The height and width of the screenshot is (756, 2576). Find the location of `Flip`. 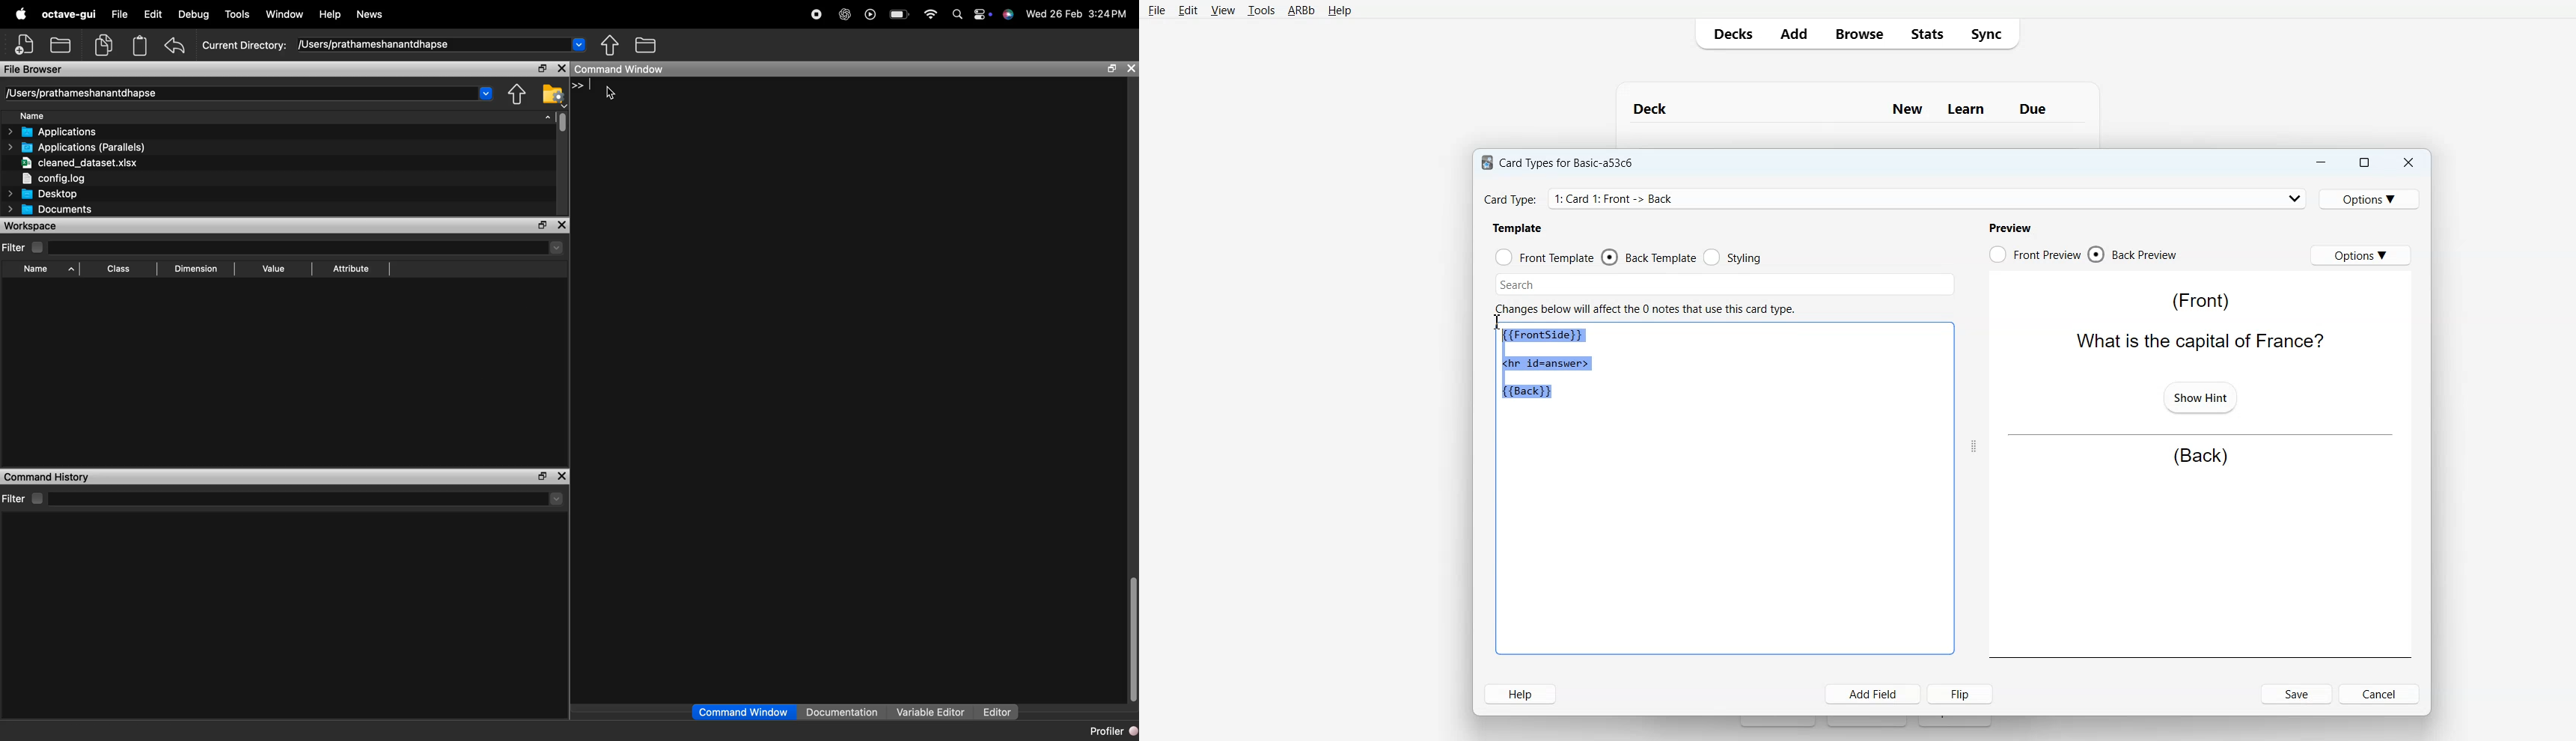

Flip is located at coordinates (1963, 693).